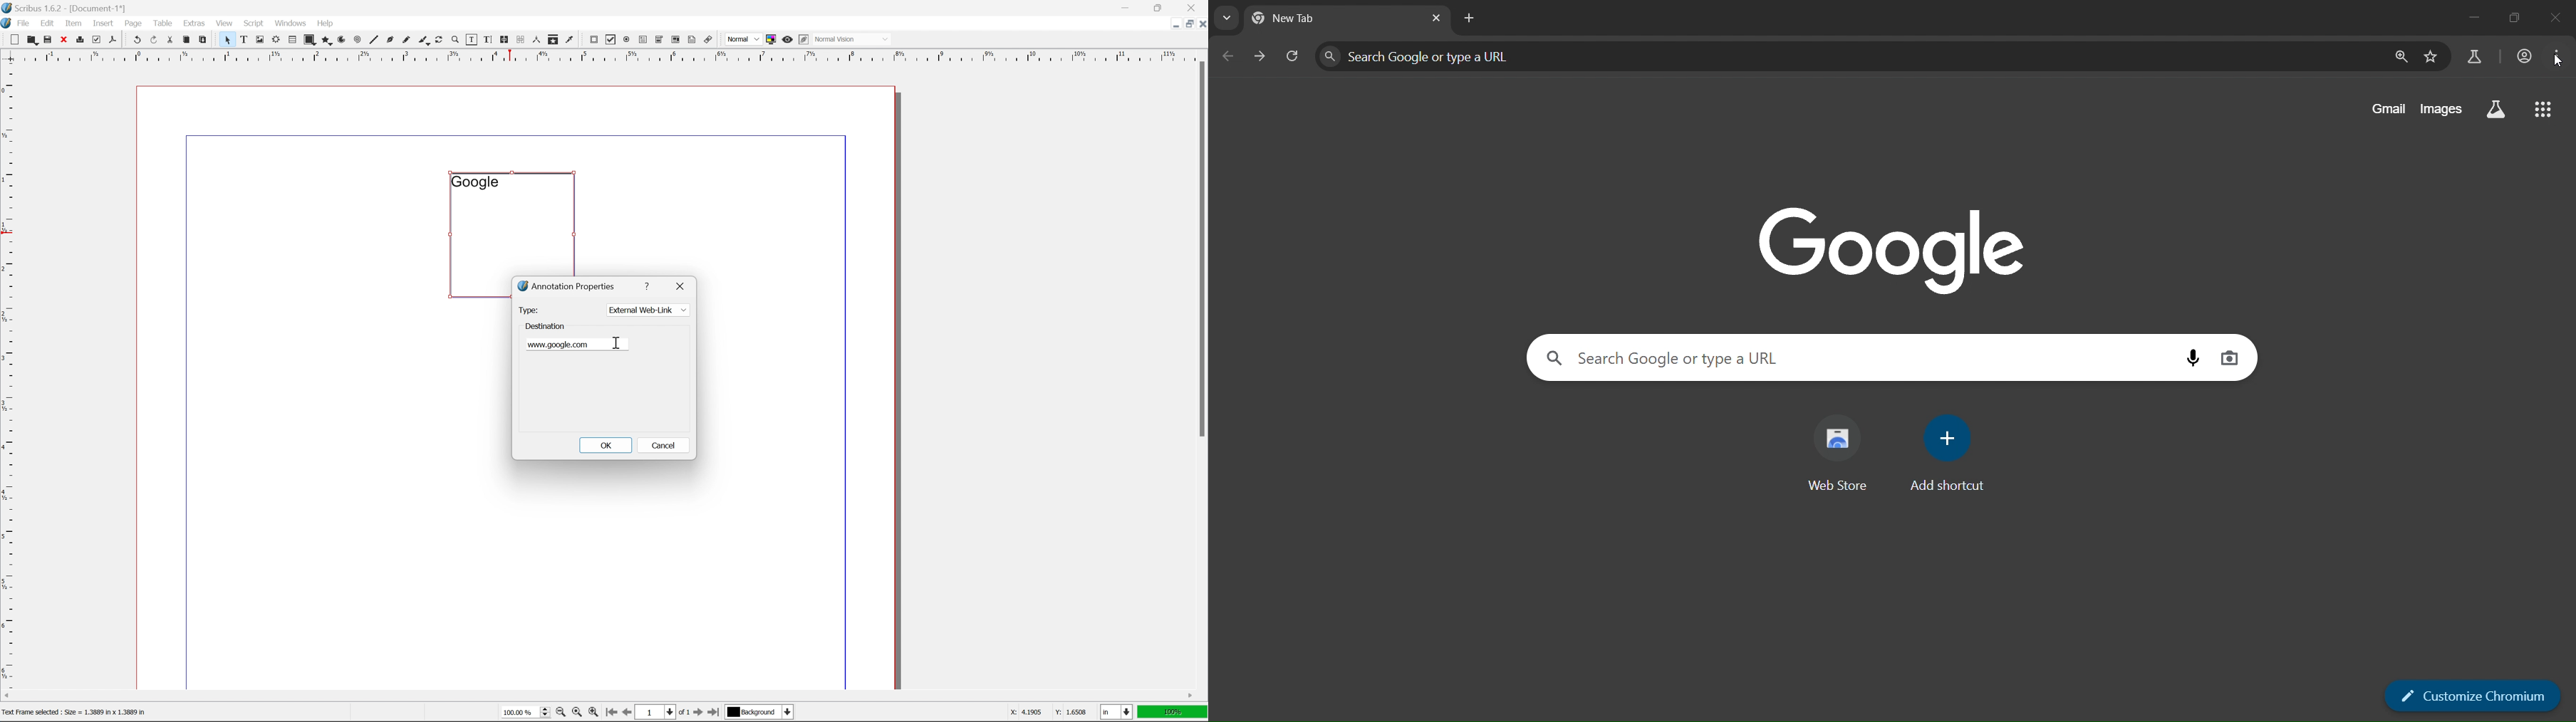 The width and height of the screenshot is (2576, 728). I want to click on zoom out, so click(559, 714).